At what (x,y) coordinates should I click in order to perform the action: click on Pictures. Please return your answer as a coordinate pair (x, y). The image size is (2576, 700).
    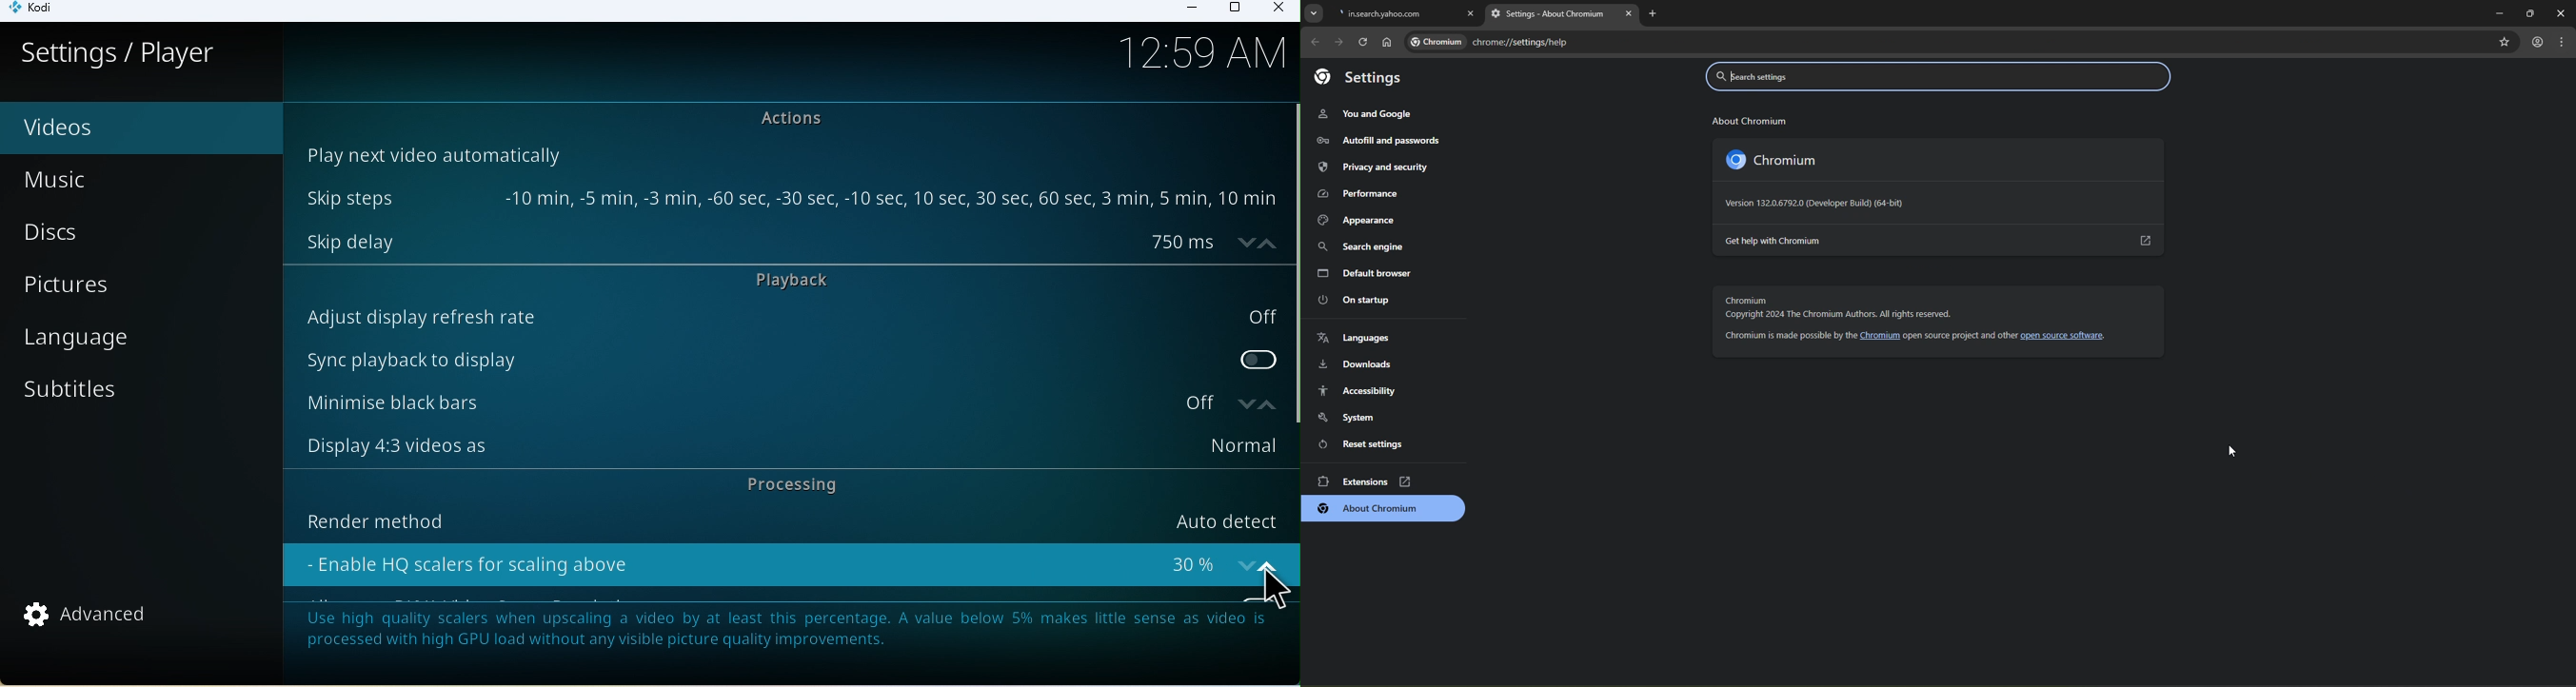
    Looking at the image, I should click on (145, 284).